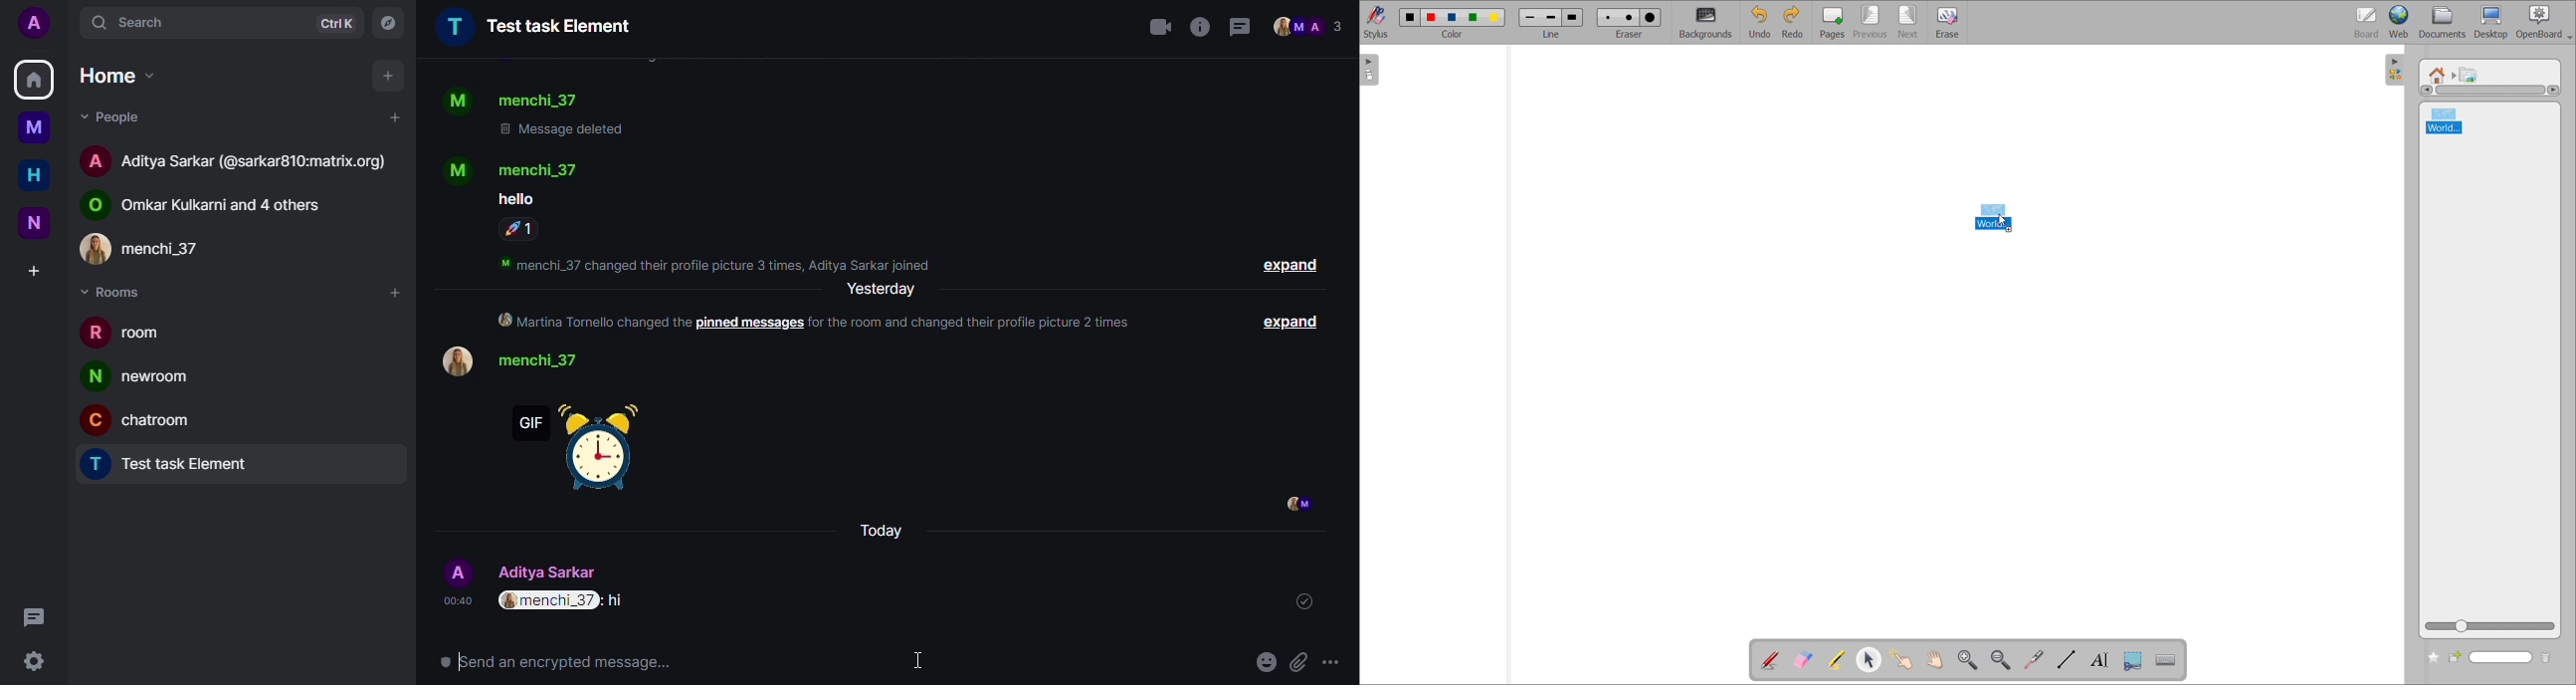  What do you see at coordinates (565, 601) in the screenshot?
I see `message highlighted for specific user` at bounding box center [565, 601].